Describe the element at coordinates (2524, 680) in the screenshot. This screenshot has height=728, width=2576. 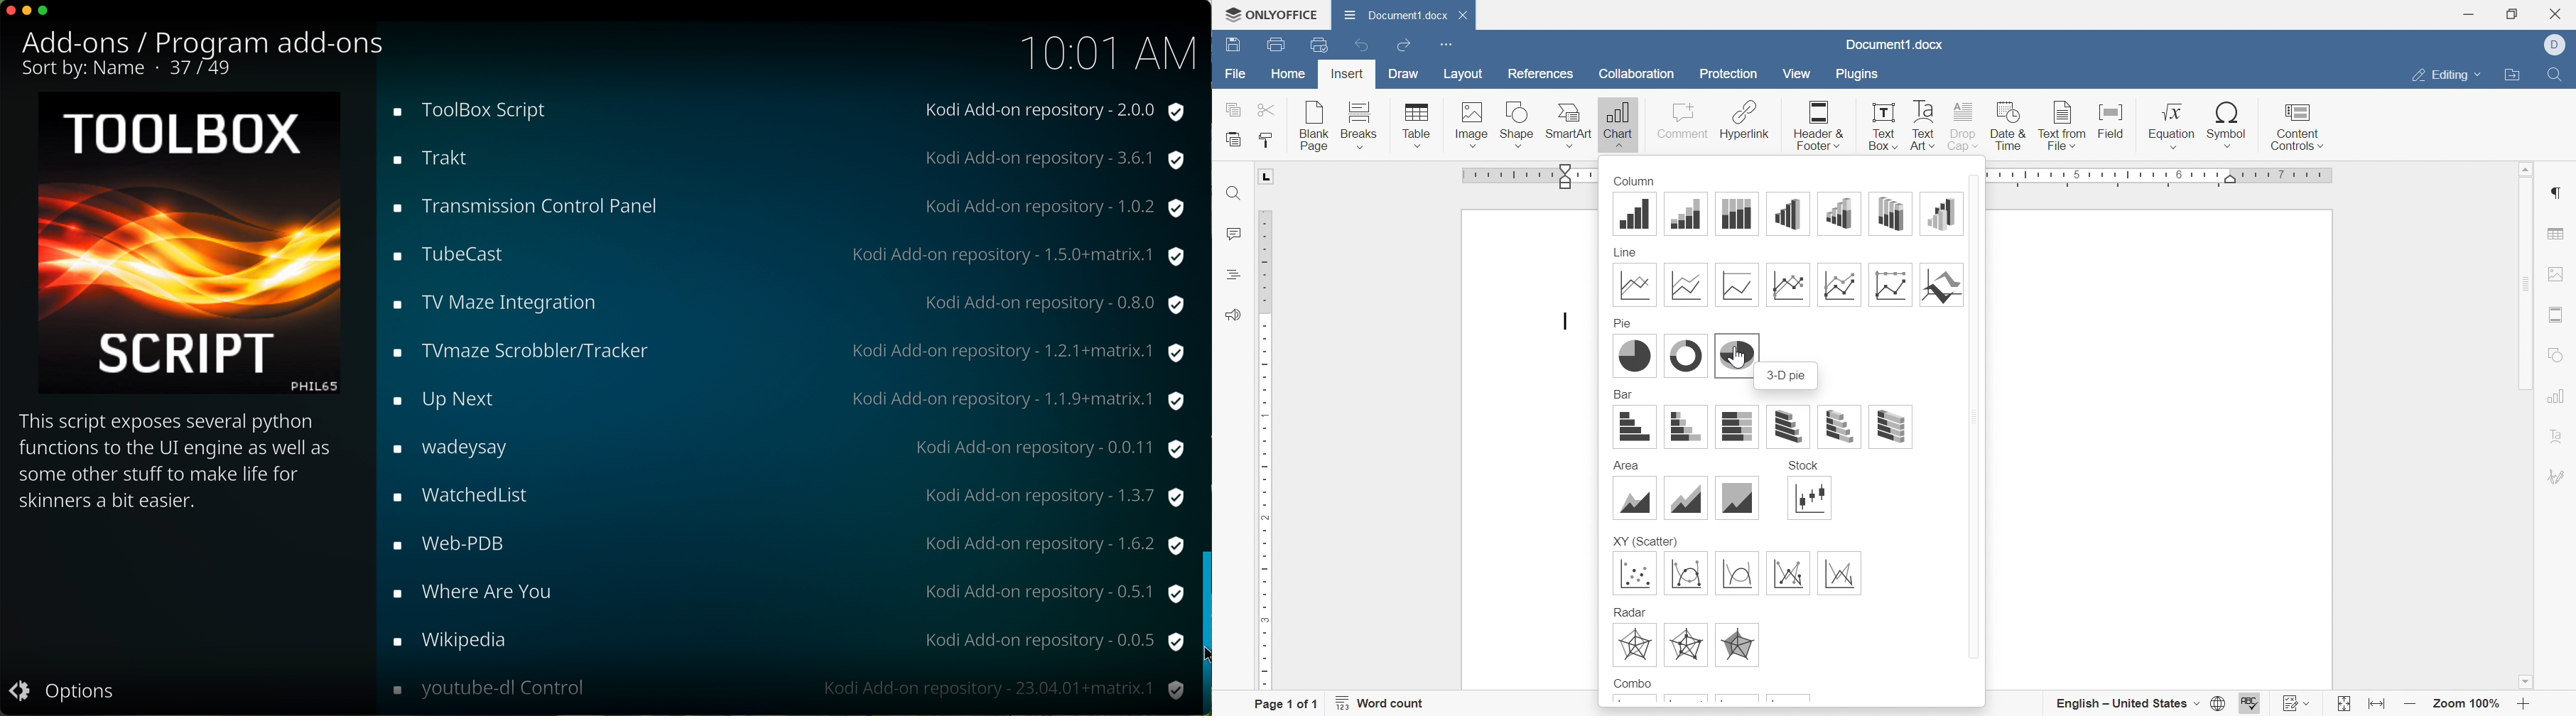
I see `Scroll Down` at that location.